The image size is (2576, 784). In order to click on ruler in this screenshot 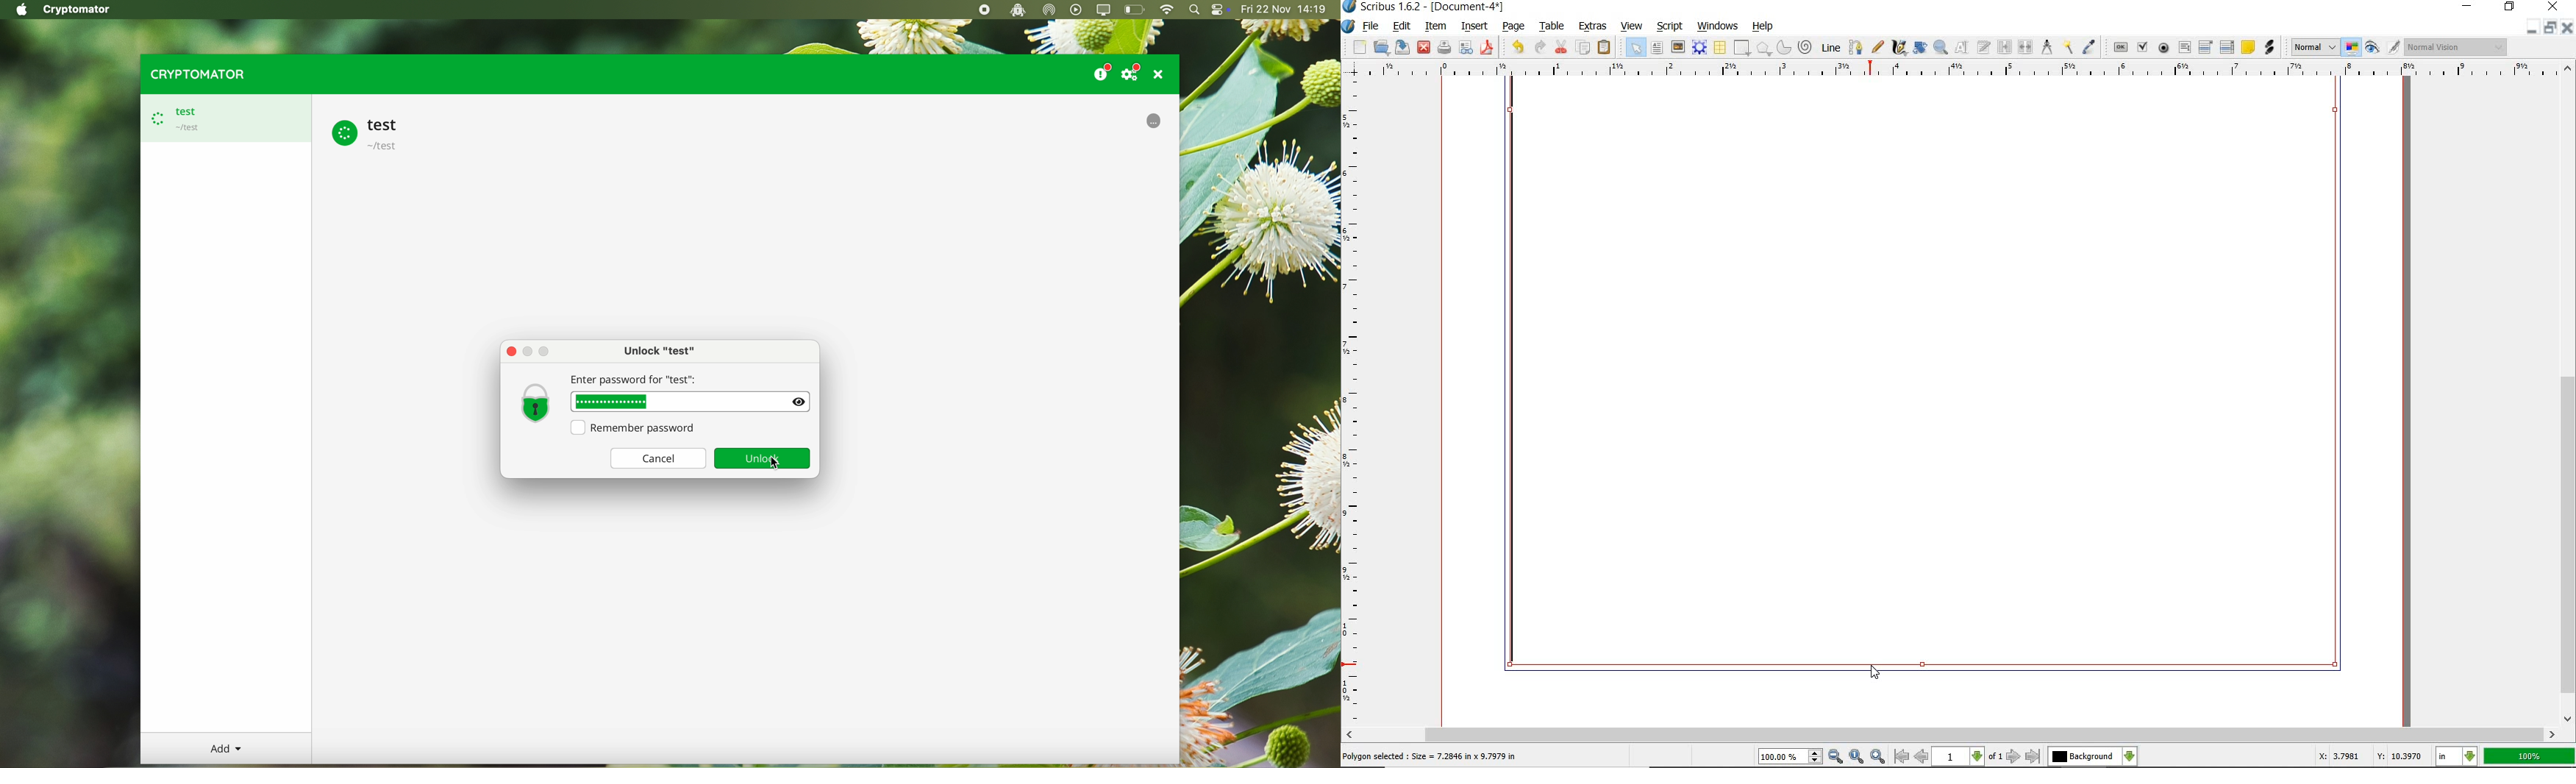, I will do `click(1960, 70)`.